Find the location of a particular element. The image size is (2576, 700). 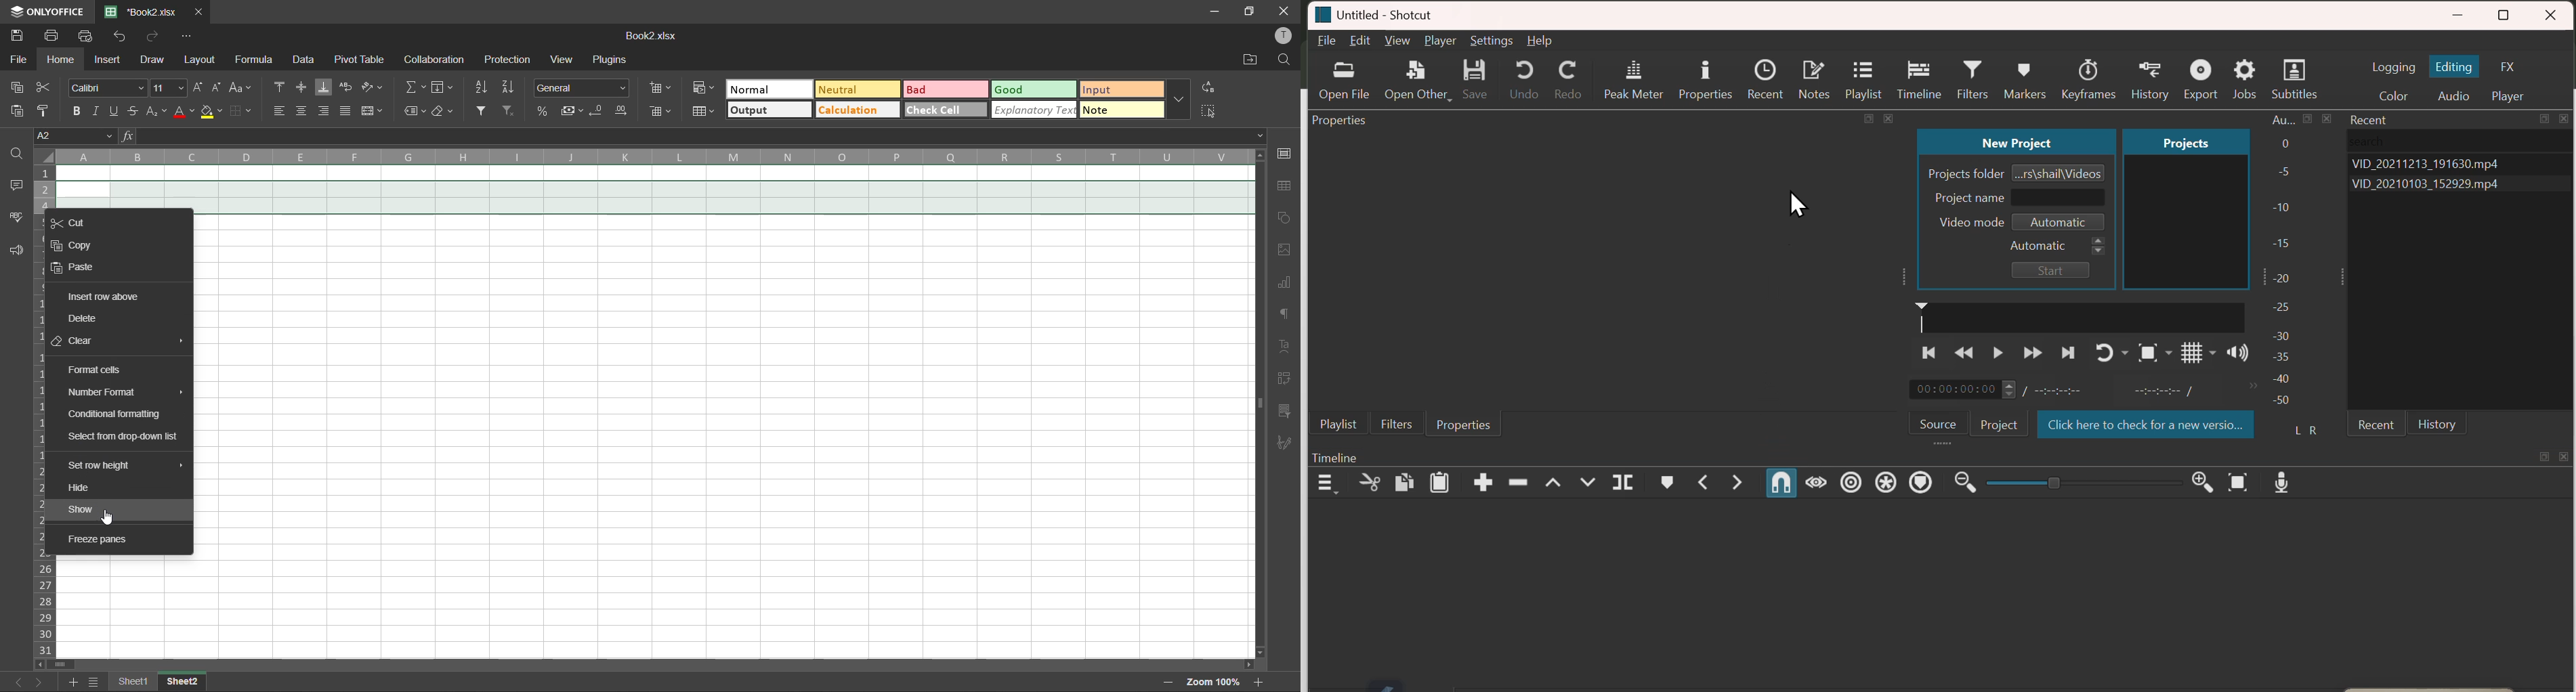

Previous marker is located at coordinates (1704, 481).